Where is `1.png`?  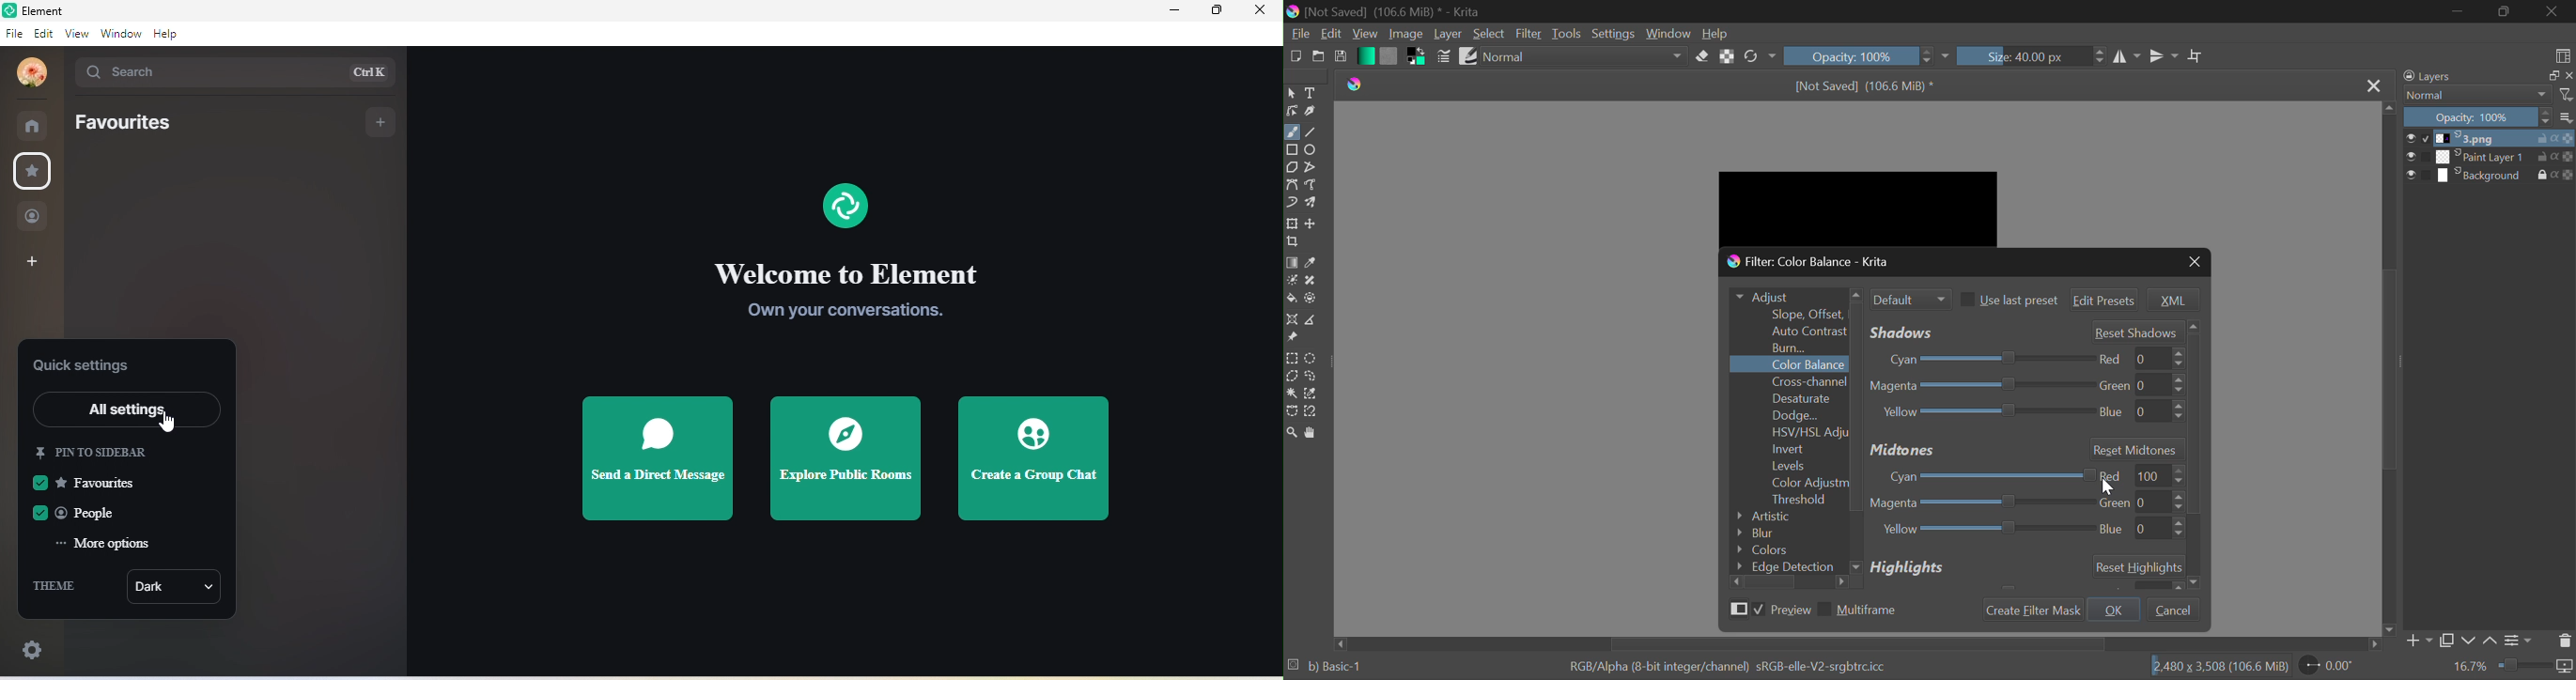
1.png is located at coordinates (2490, 139).